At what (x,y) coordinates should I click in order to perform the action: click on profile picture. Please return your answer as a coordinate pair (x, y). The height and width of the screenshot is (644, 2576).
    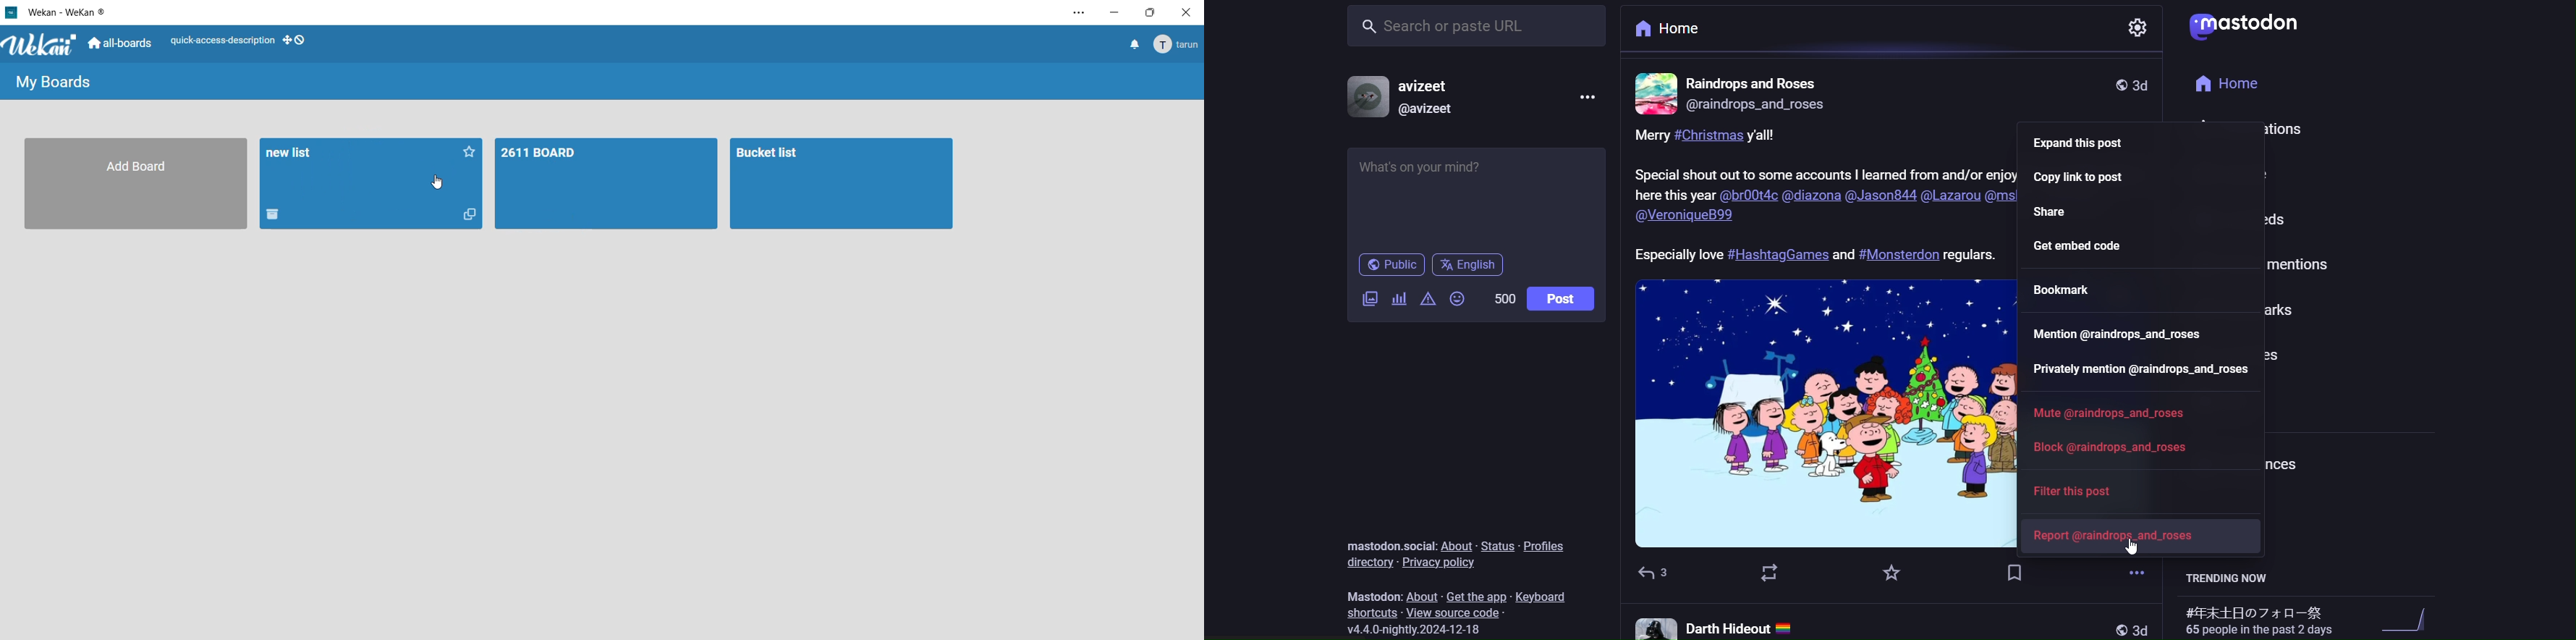
    Looking at the image, I should click on (1653, 92).